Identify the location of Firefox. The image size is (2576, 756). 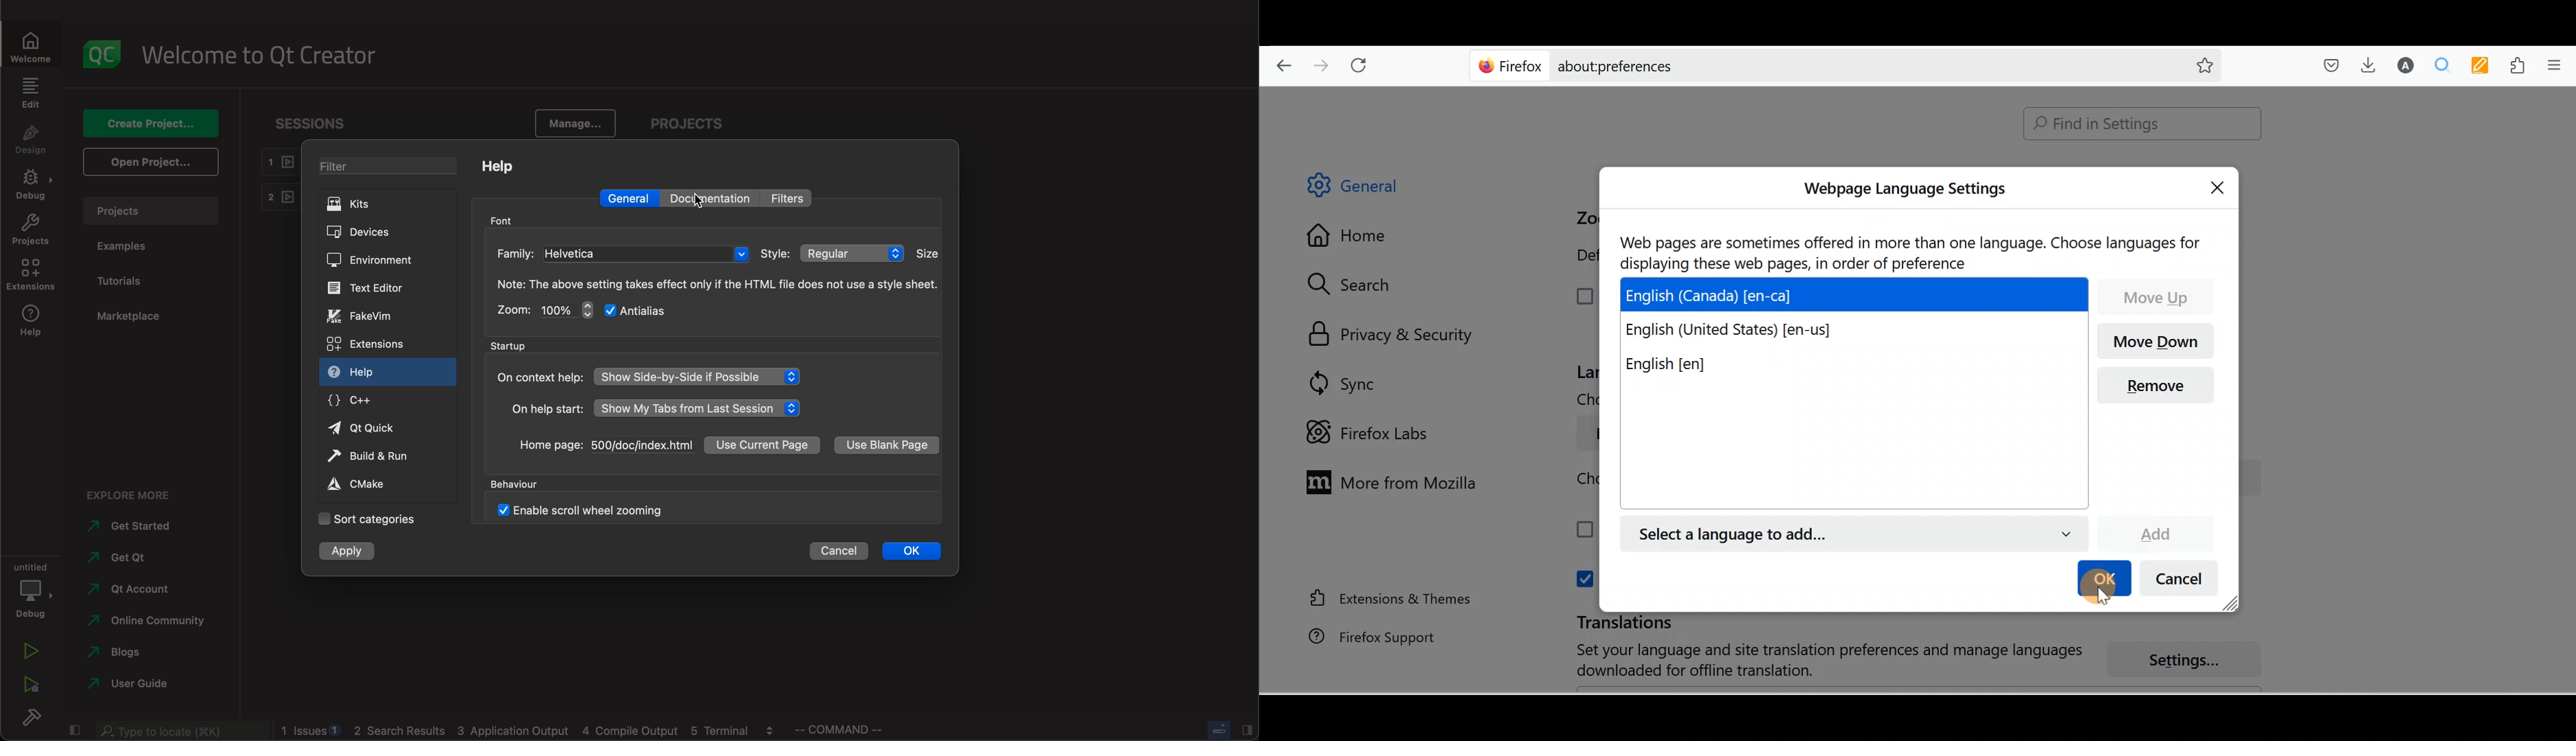
(1511, 65).